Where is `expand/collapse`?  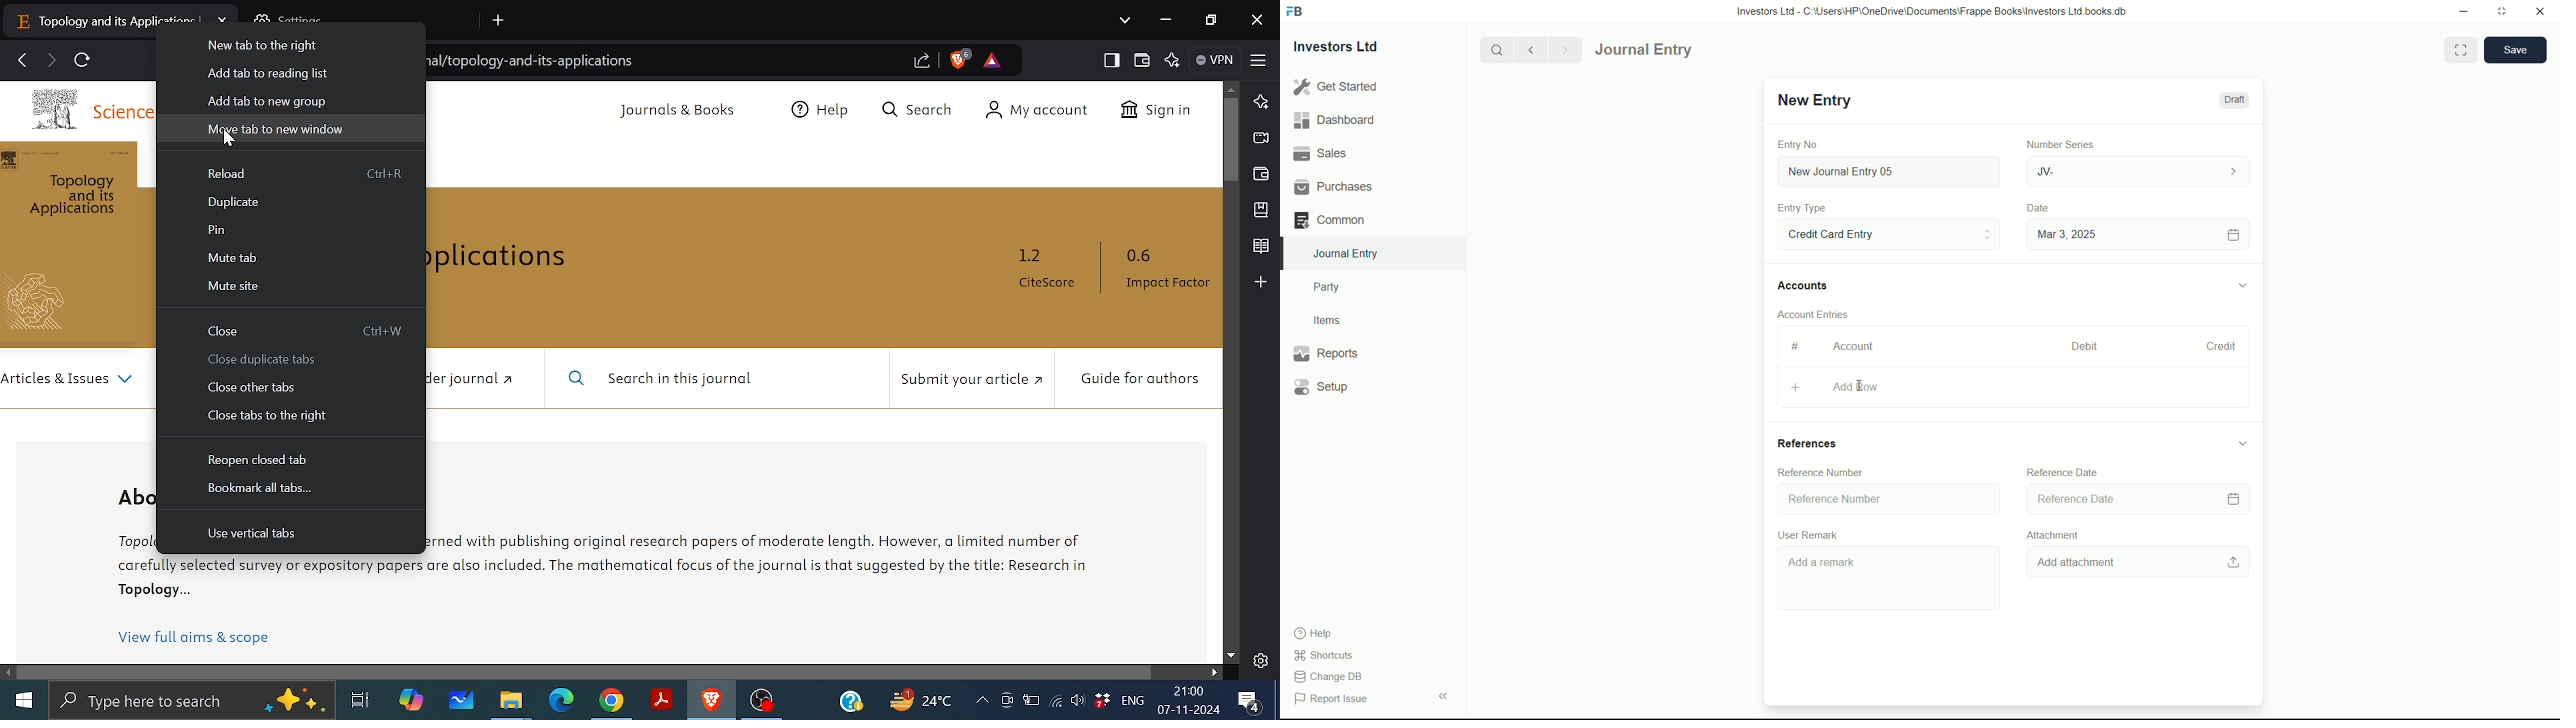 expand/collapse is located at coordinates (1443, 695).